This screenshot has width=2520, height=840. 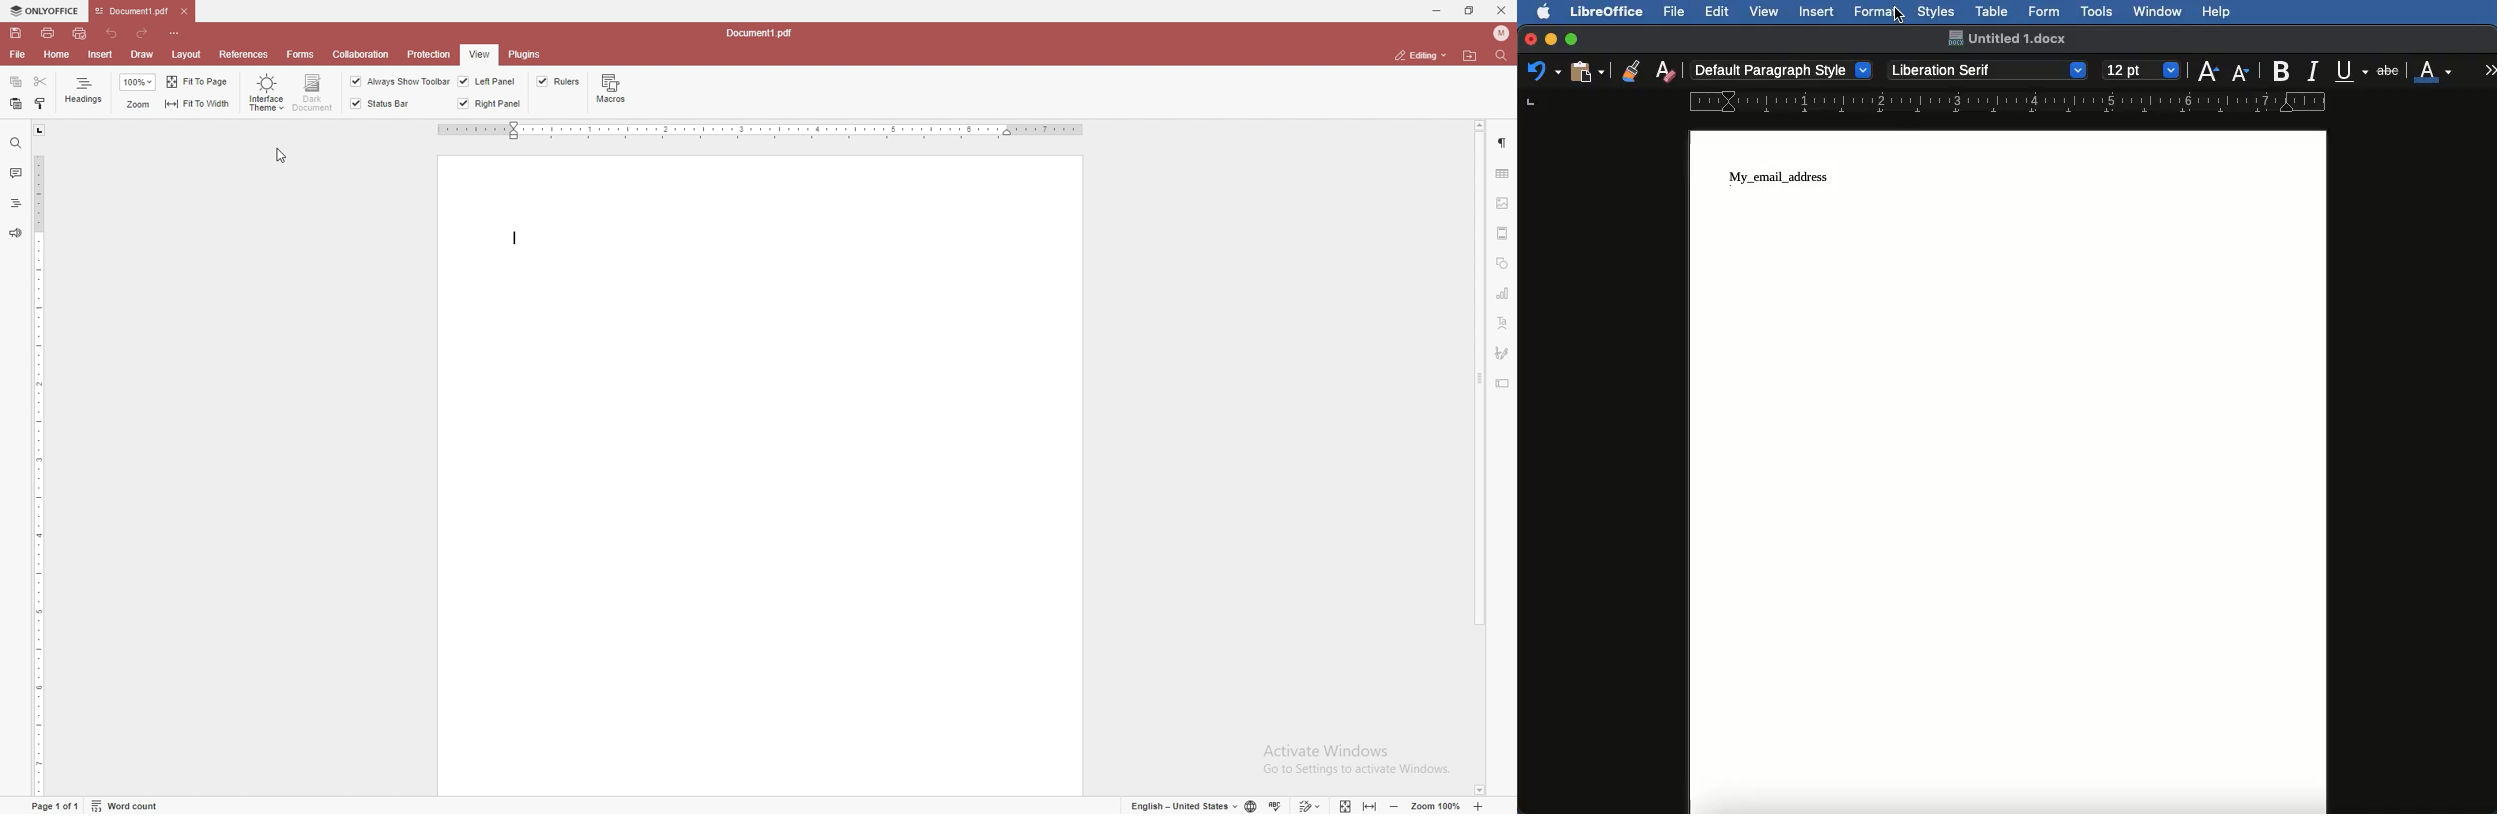 What do you see at coordinates (1437, 10) in the screenshot?
I see `minimize` at bounding box center [1437, 10].